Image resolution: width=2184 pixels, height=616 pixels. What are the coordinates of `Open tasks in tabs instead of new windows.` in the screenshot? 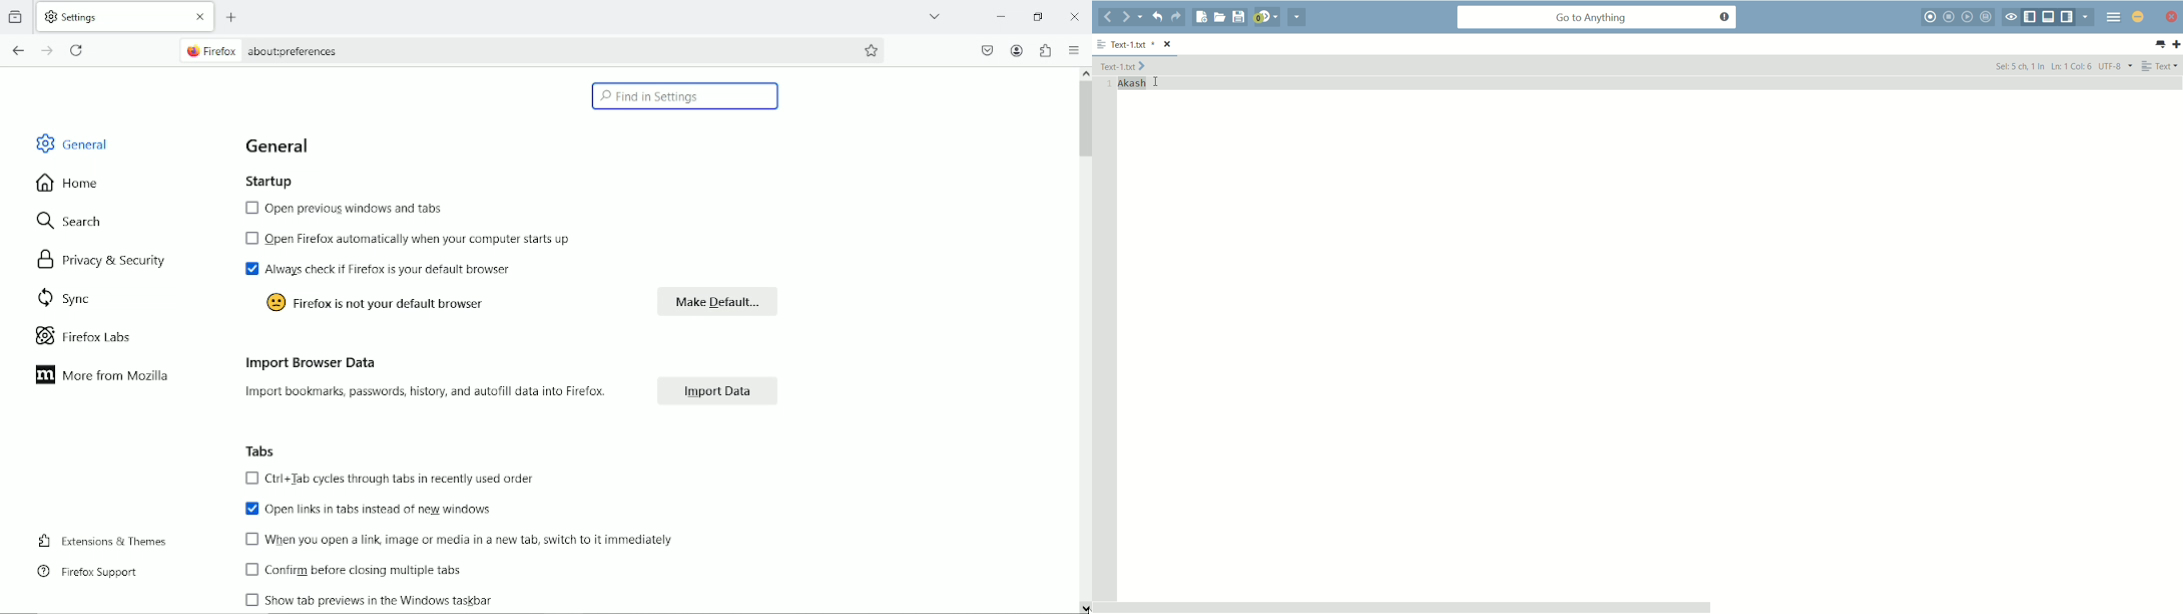 It's located at (376, 510).